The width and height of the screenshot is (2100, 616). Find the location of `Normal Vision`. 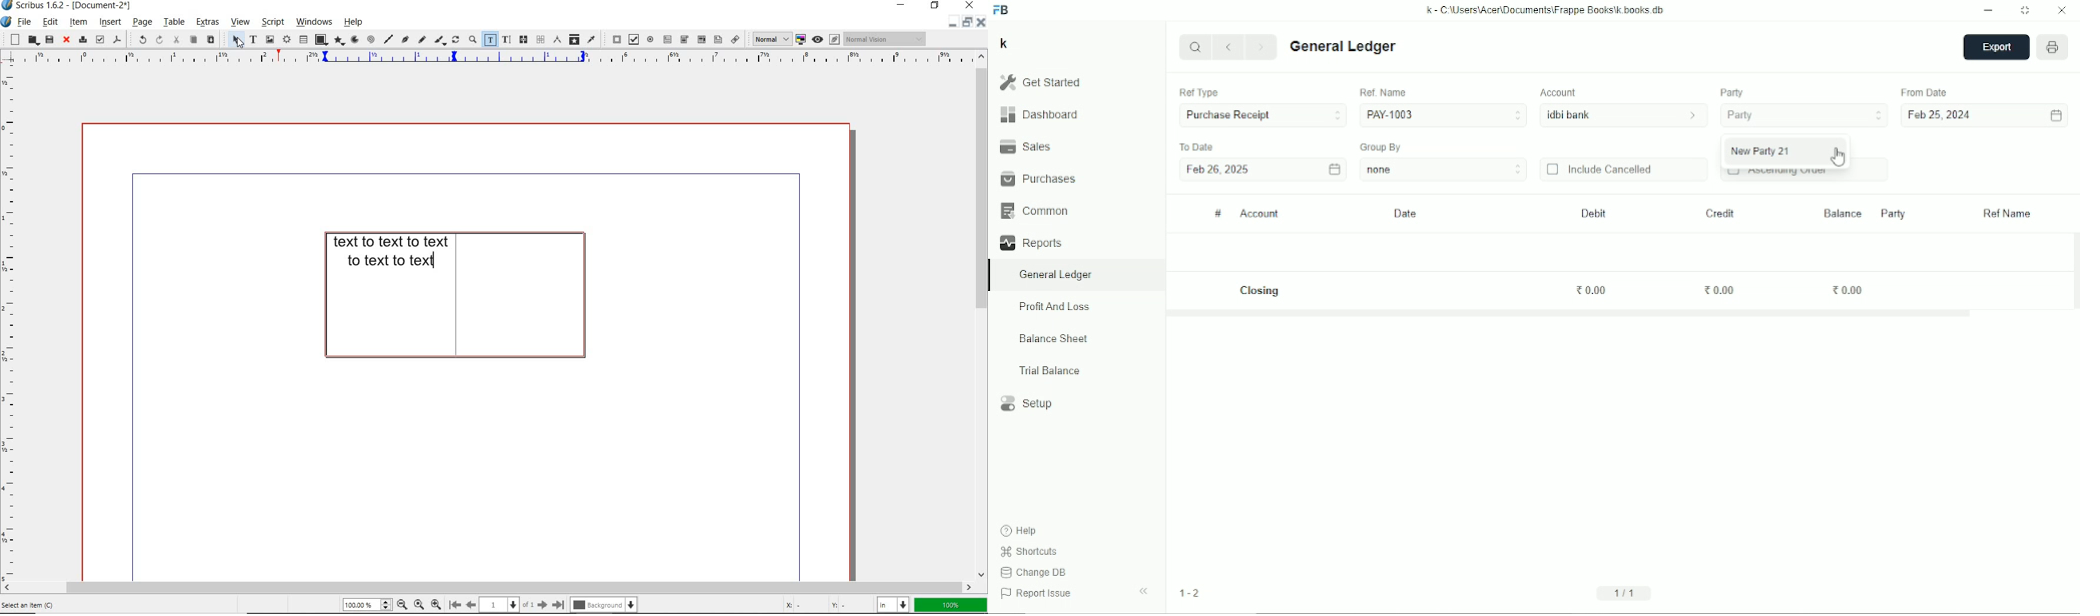

Normal Vision is located at coordinates (884, 39).